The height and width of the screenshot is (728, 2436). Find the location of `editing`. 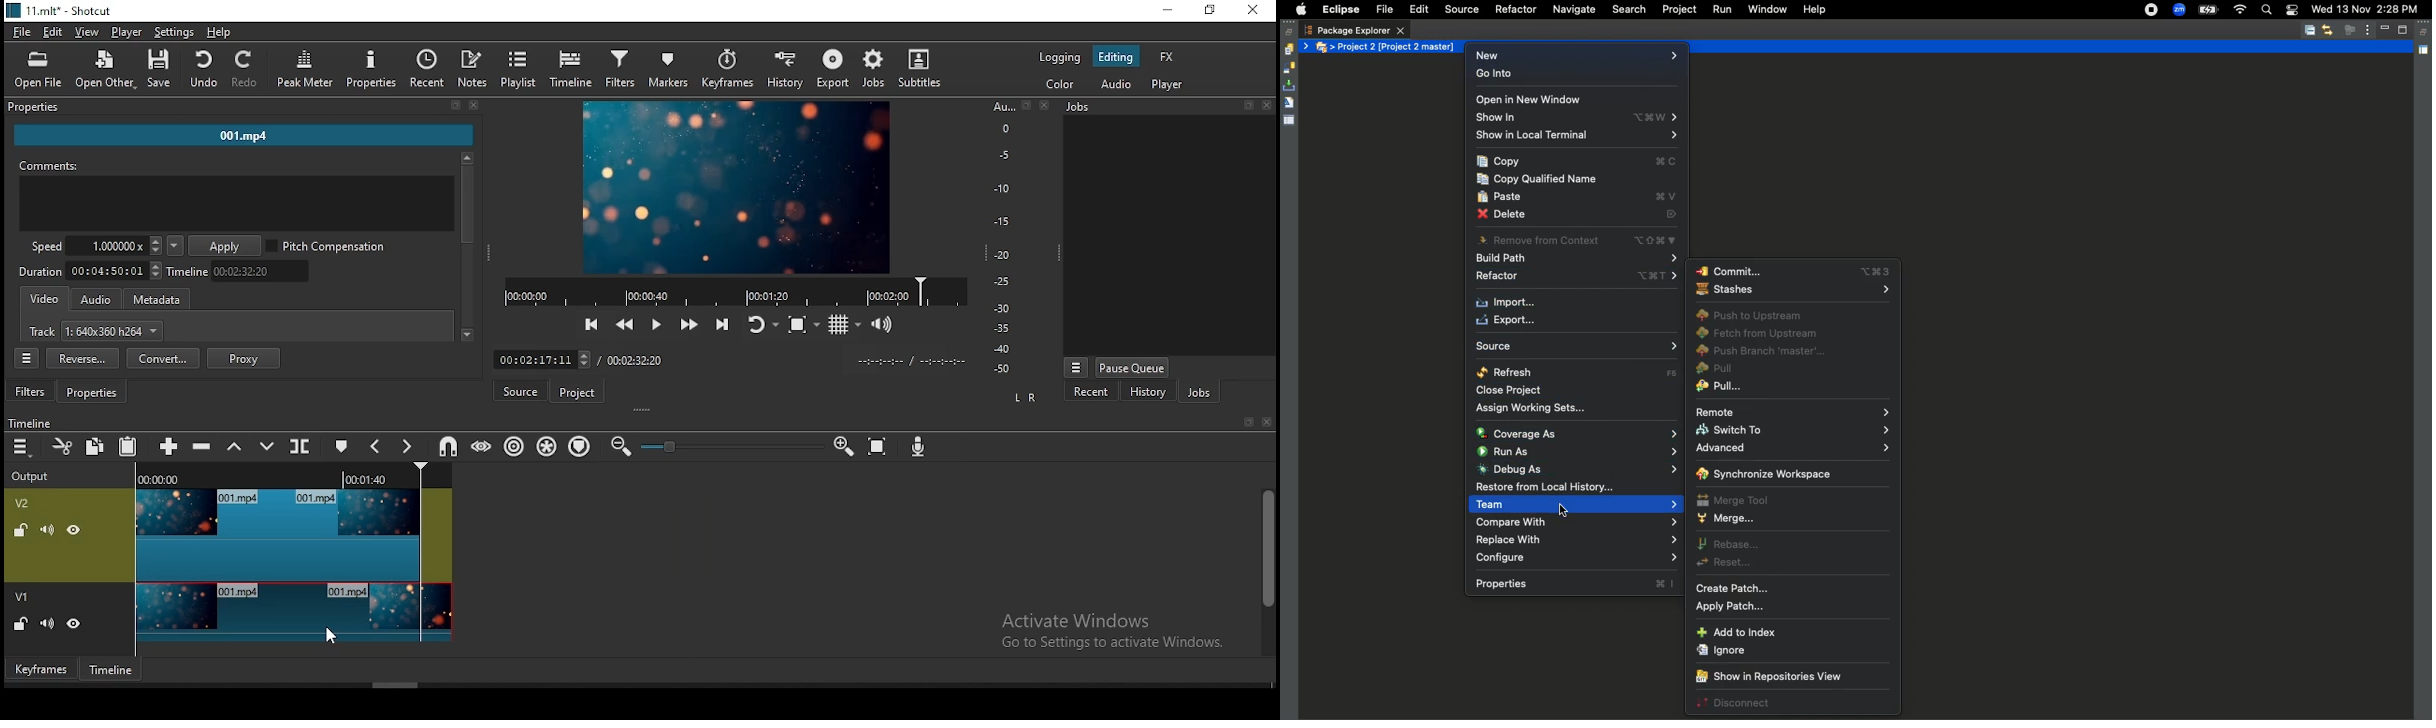

editing is located at coordinates (1115, 57).